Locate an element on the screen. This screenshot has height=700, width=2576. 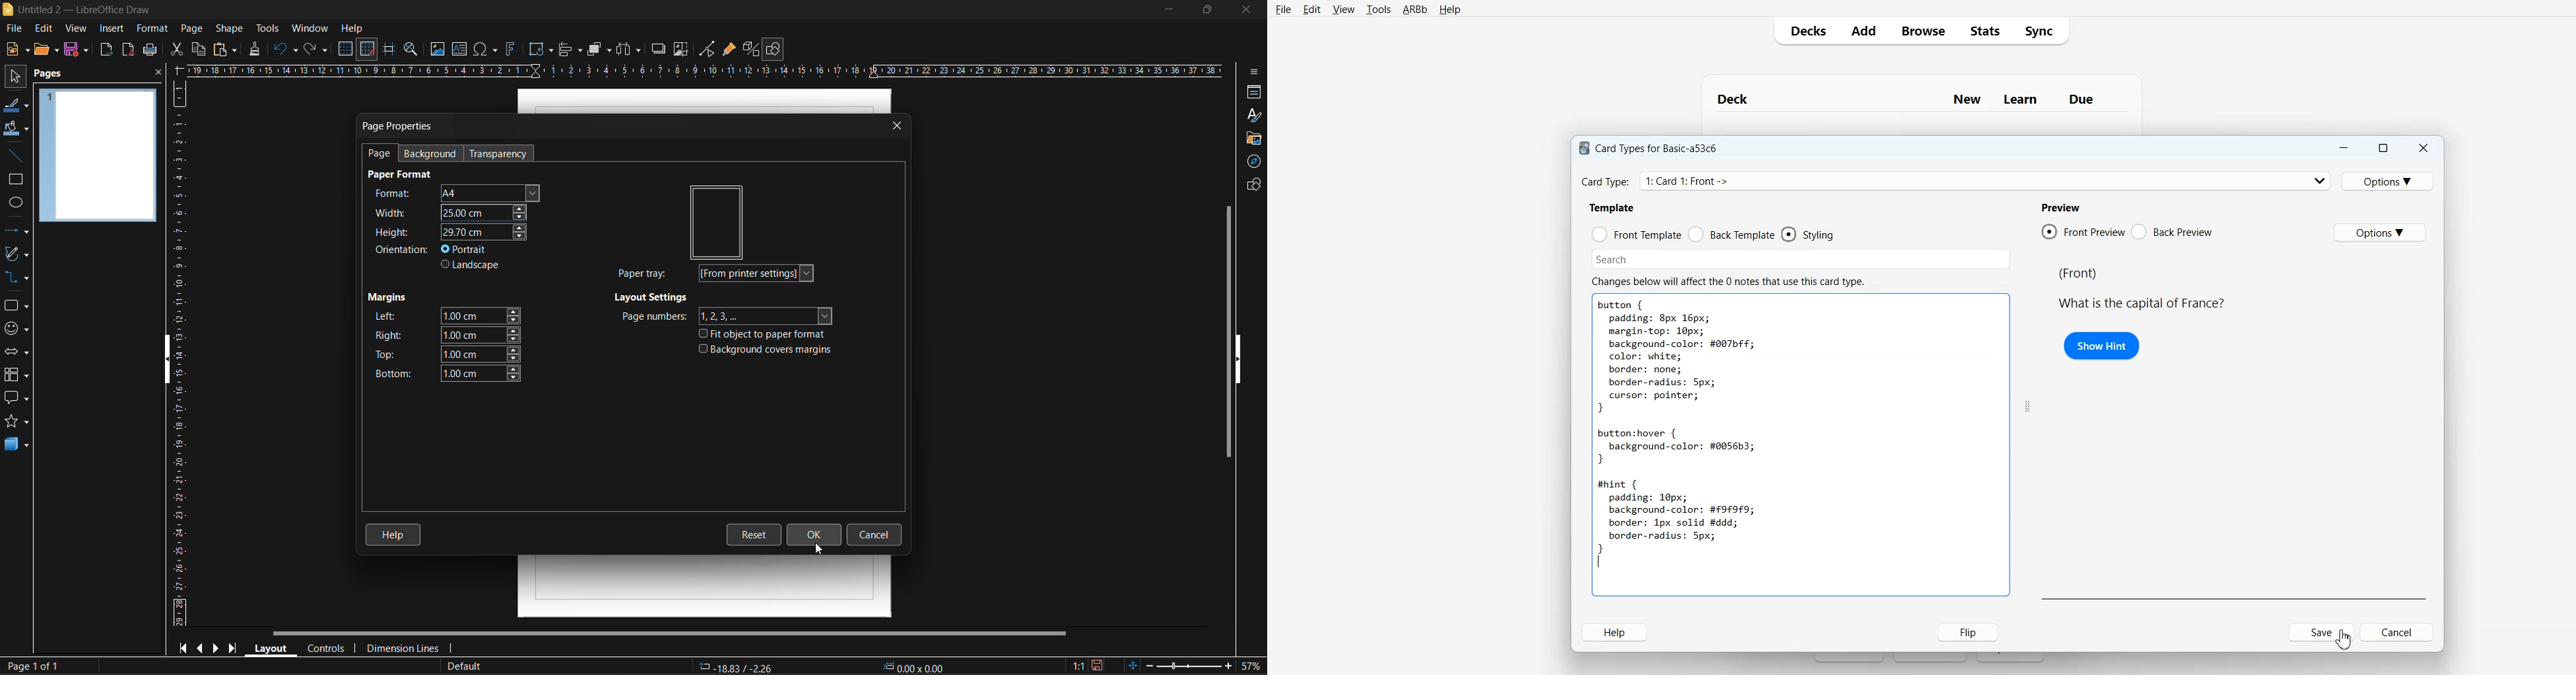
open is located at coordinates (46, 50).